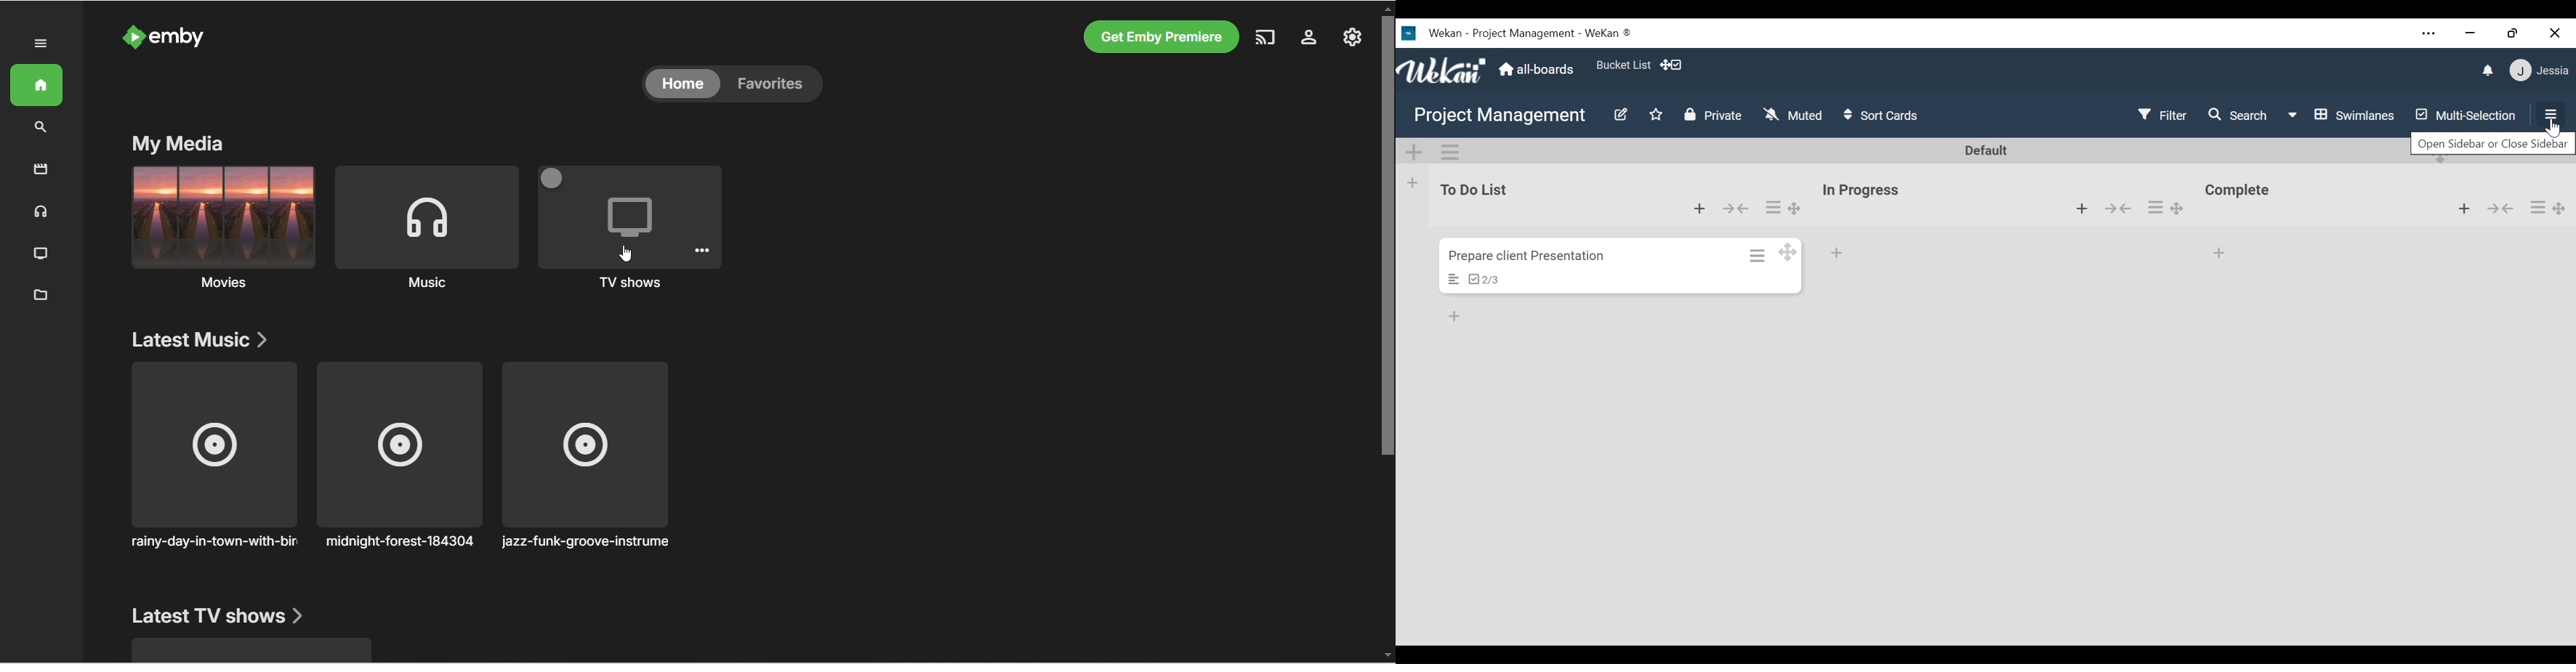 This screenshot has width=2576, height=672. I want to click on Member, so click(2542, 69).